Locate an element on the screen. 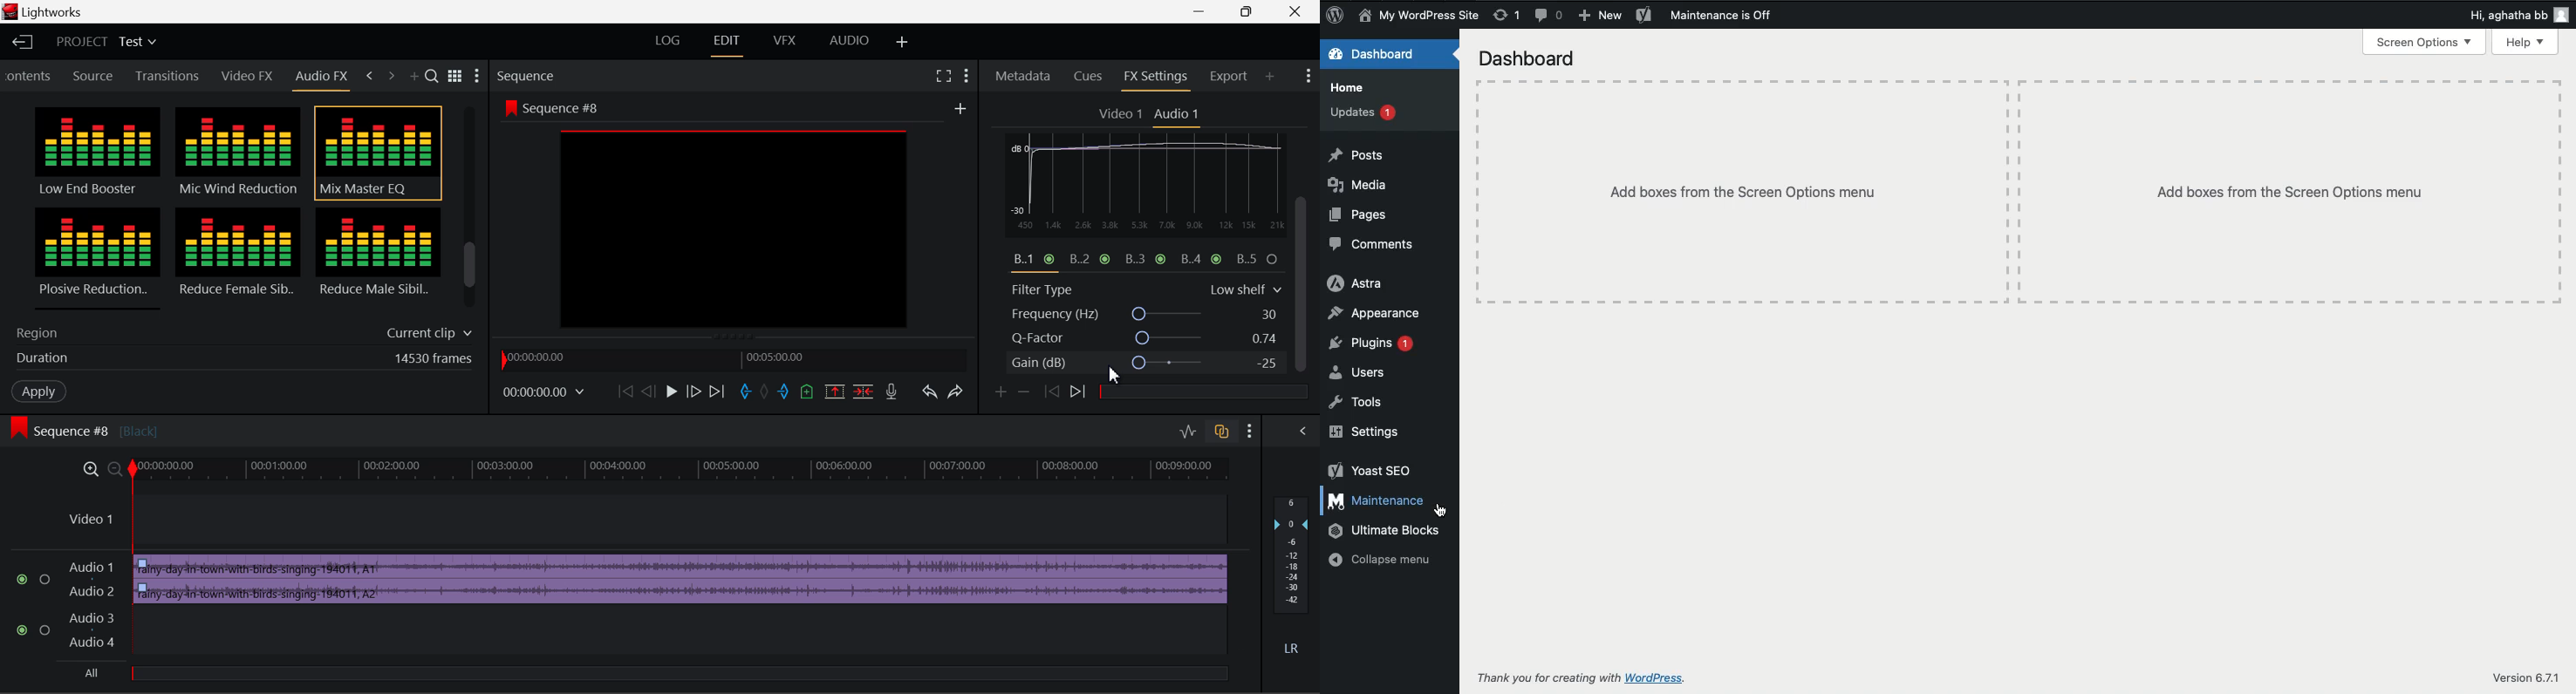  Q-Factor is located at coordinates (1147, 339).